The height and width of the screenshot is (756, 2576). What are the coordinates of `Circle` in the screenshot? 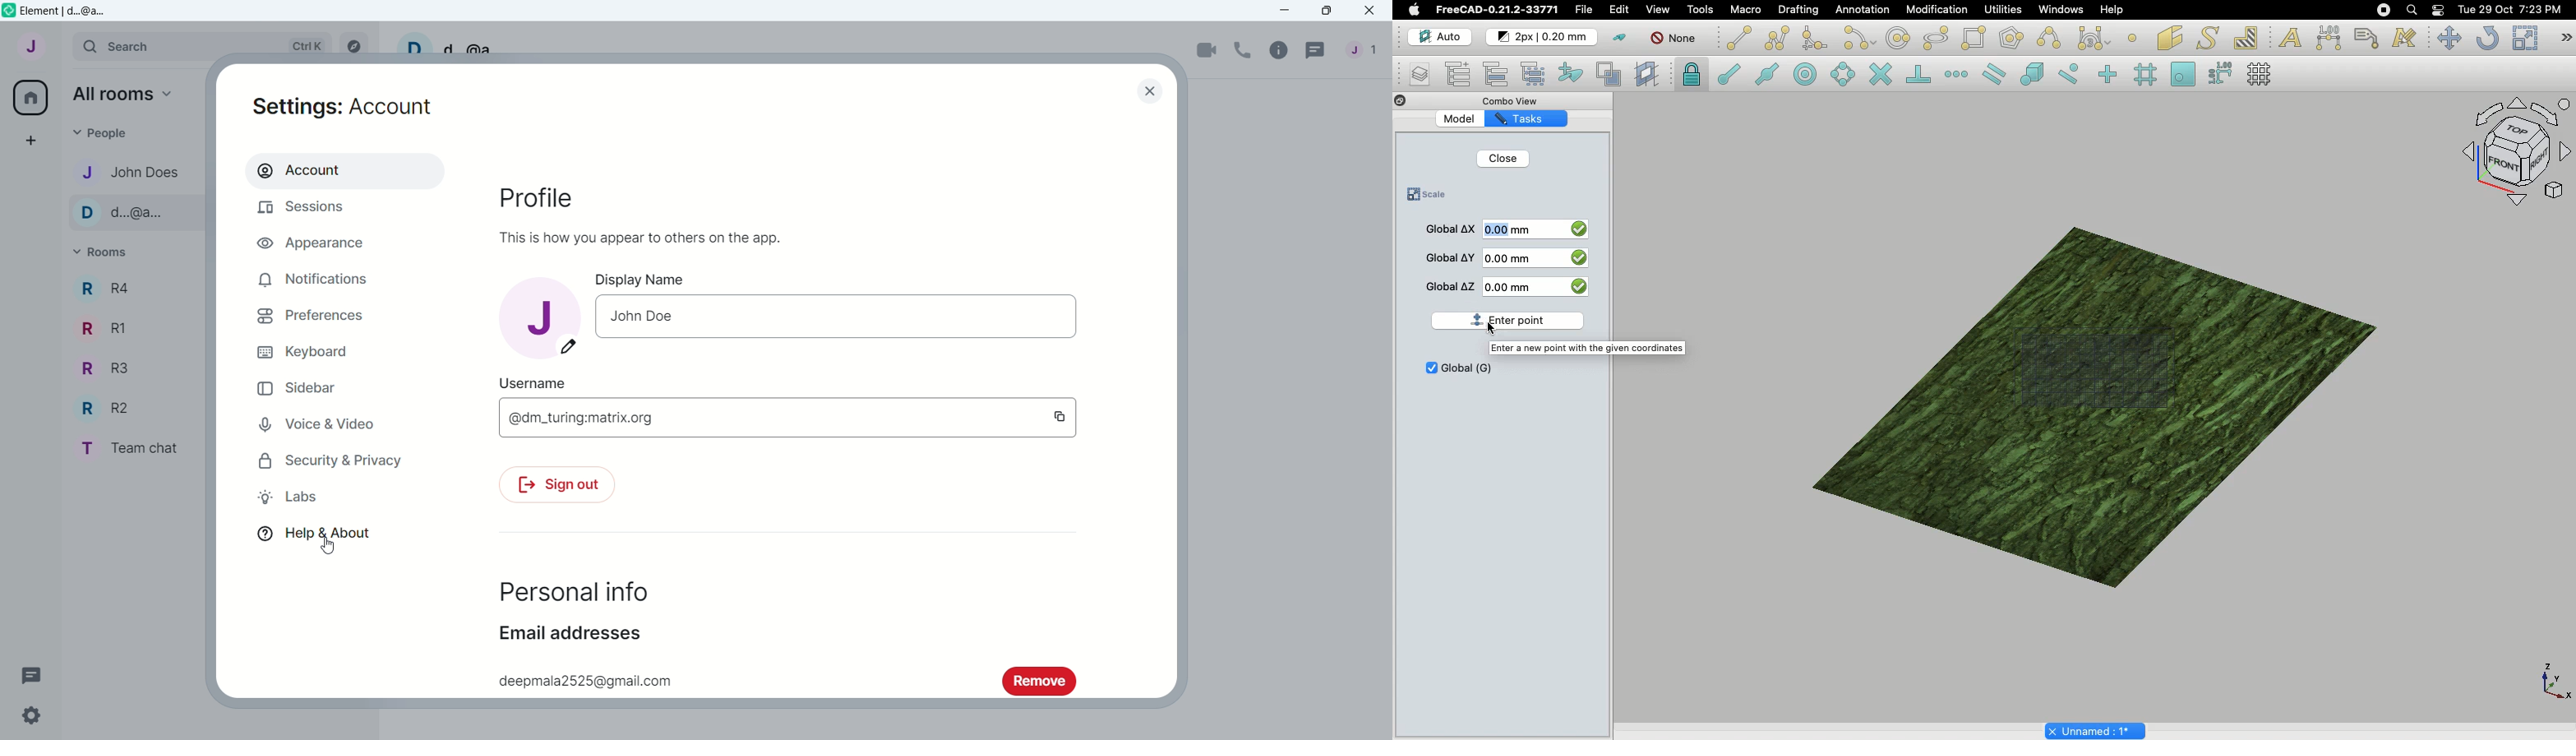 It's located at (1898, 38).